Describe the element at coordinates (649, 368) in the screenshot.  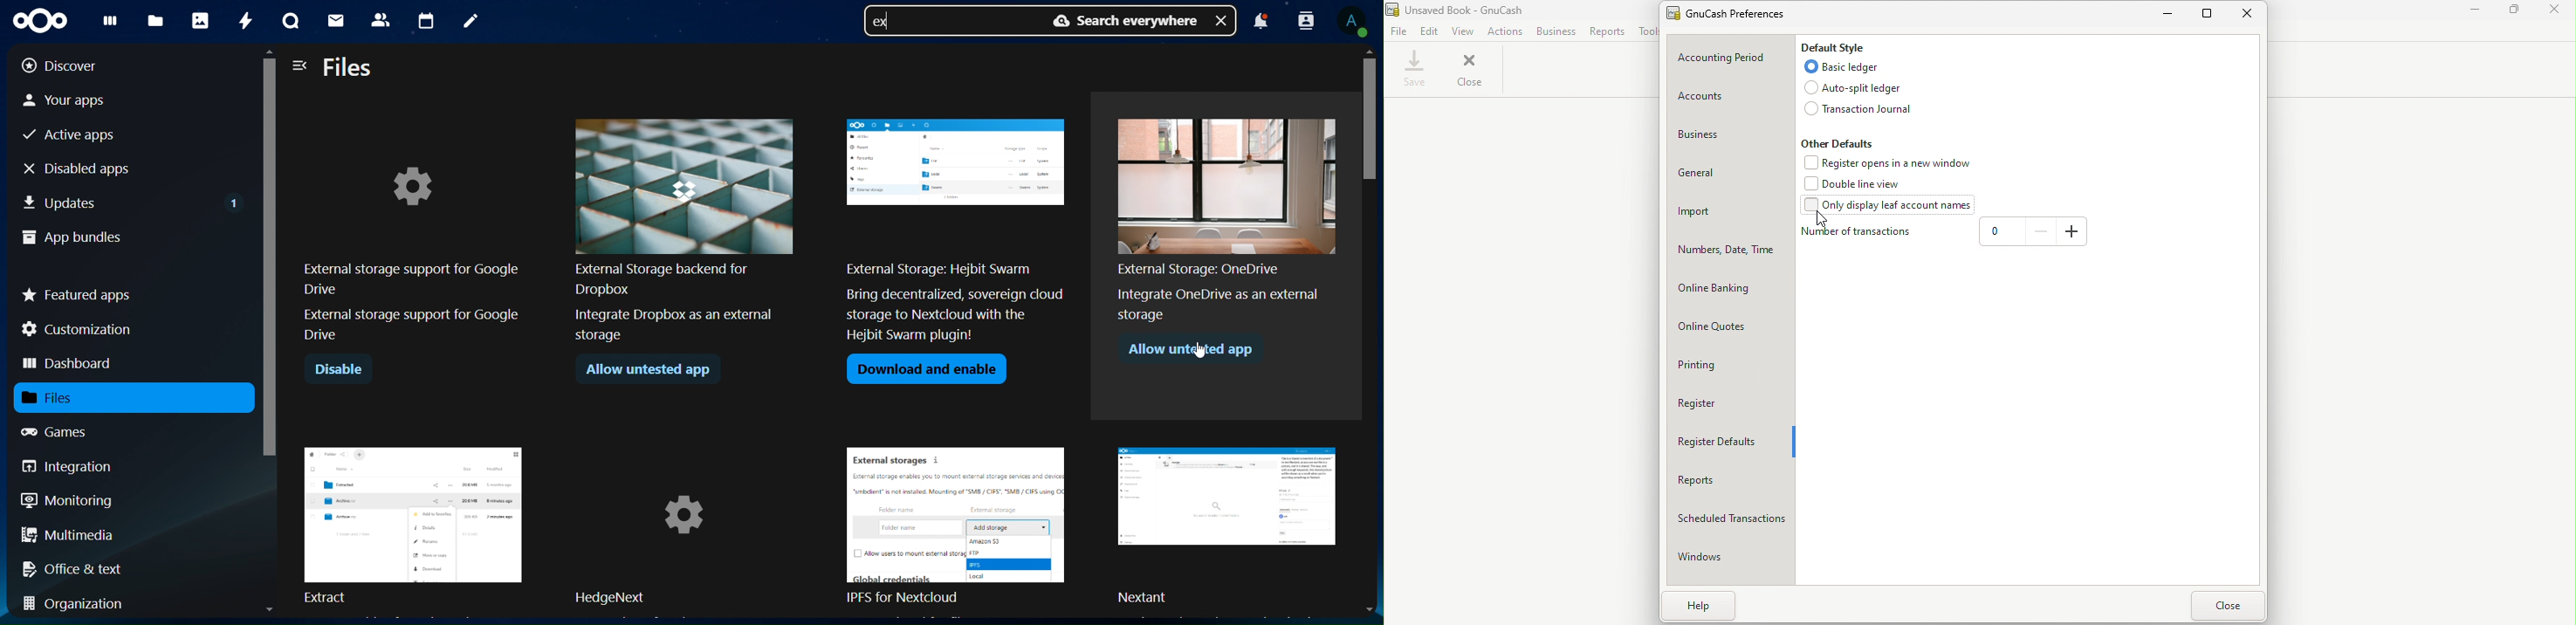
I see `allow untested app` at that location.